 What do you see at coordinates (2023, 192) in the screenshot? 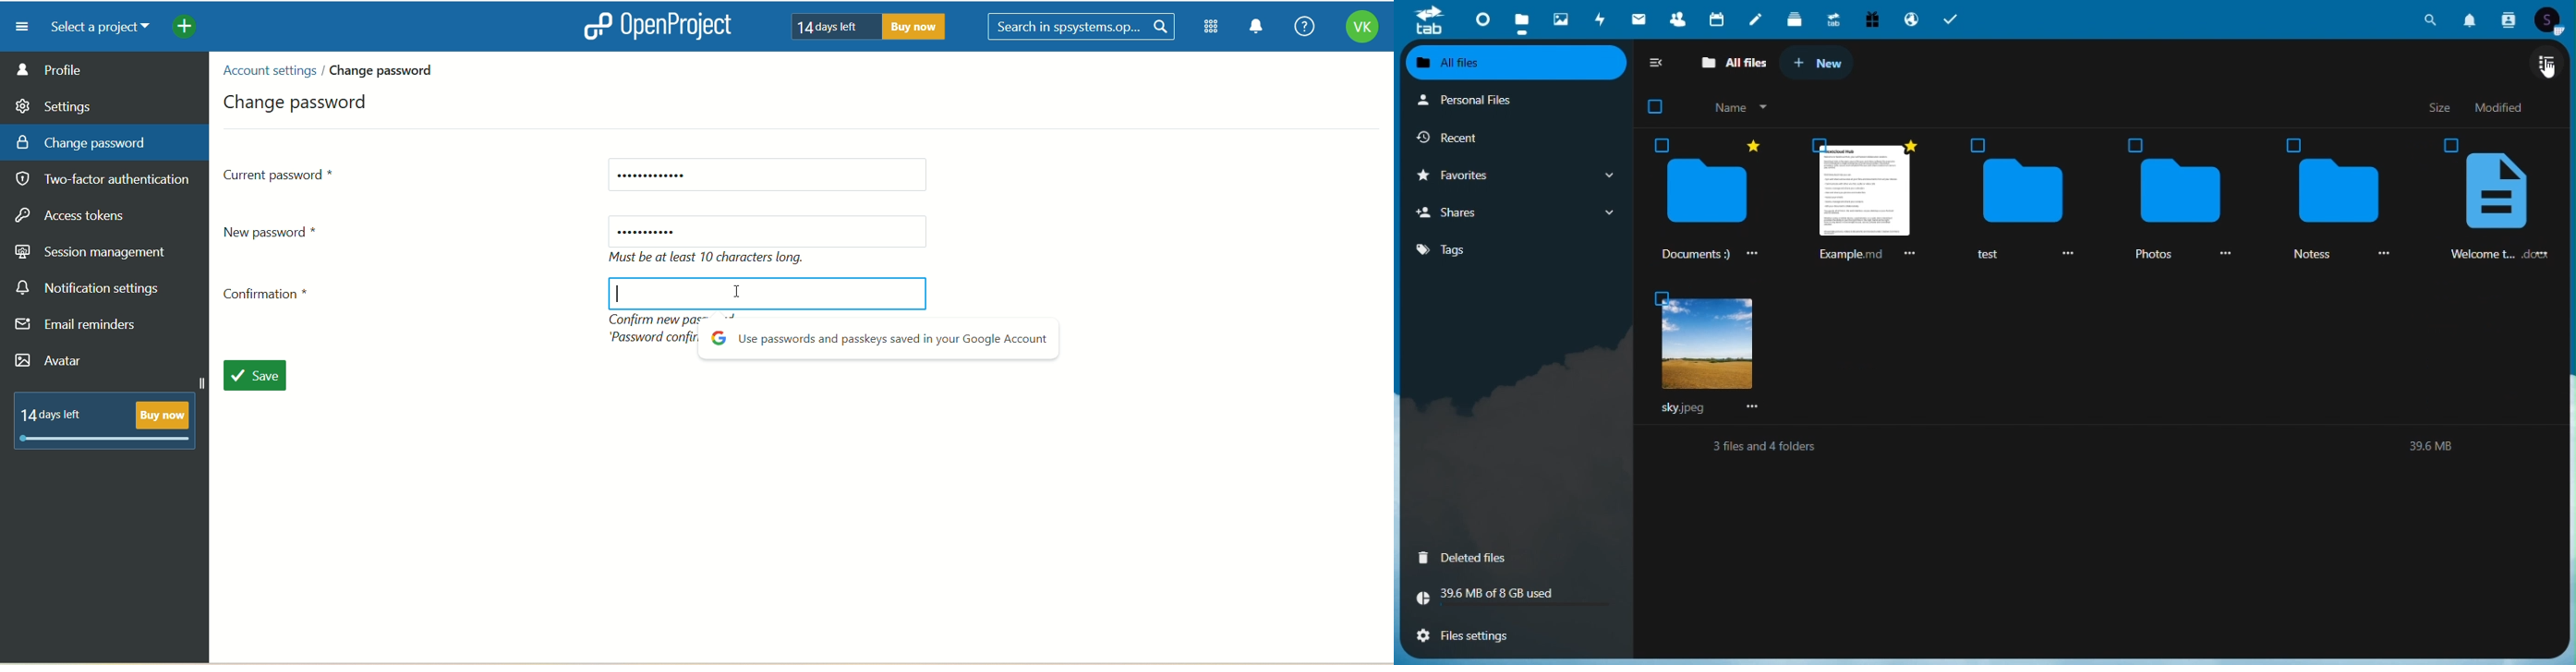
I see `test folder` at bounding box center [2023, 192].